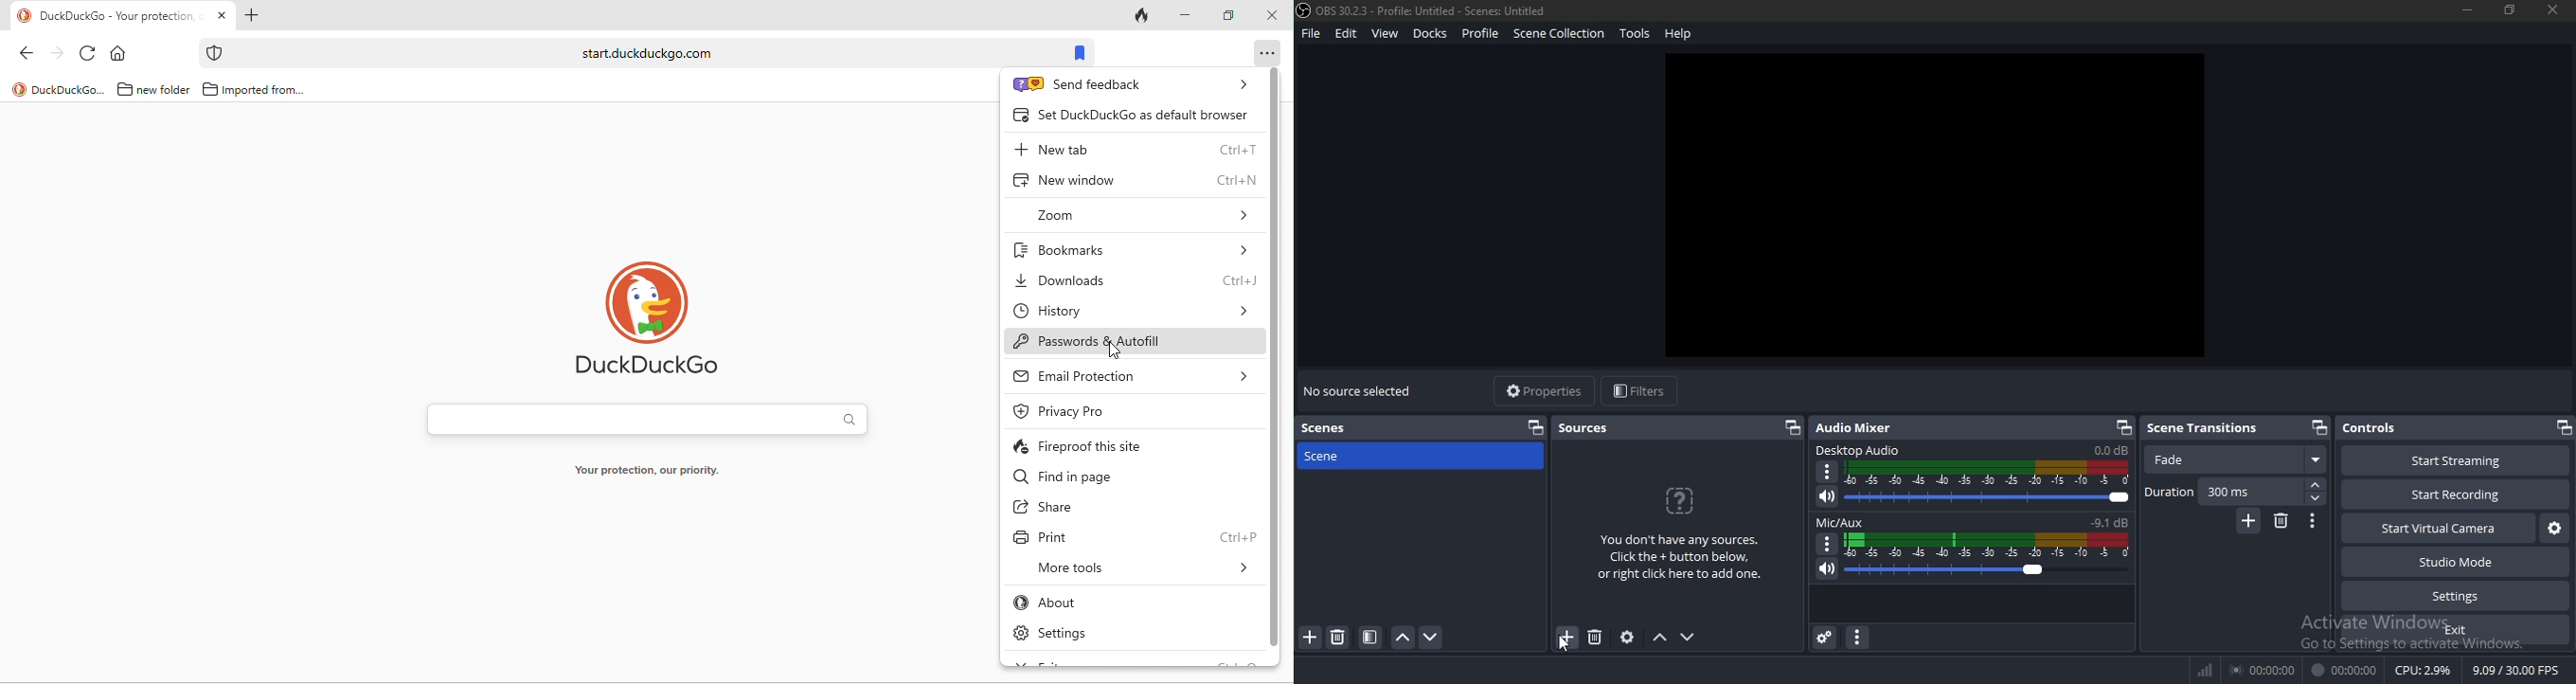 This screenshot has height=700, width=2576. Describe the element at coordinates (1133, 284) in the screenshot. I see `downloads` at that location.